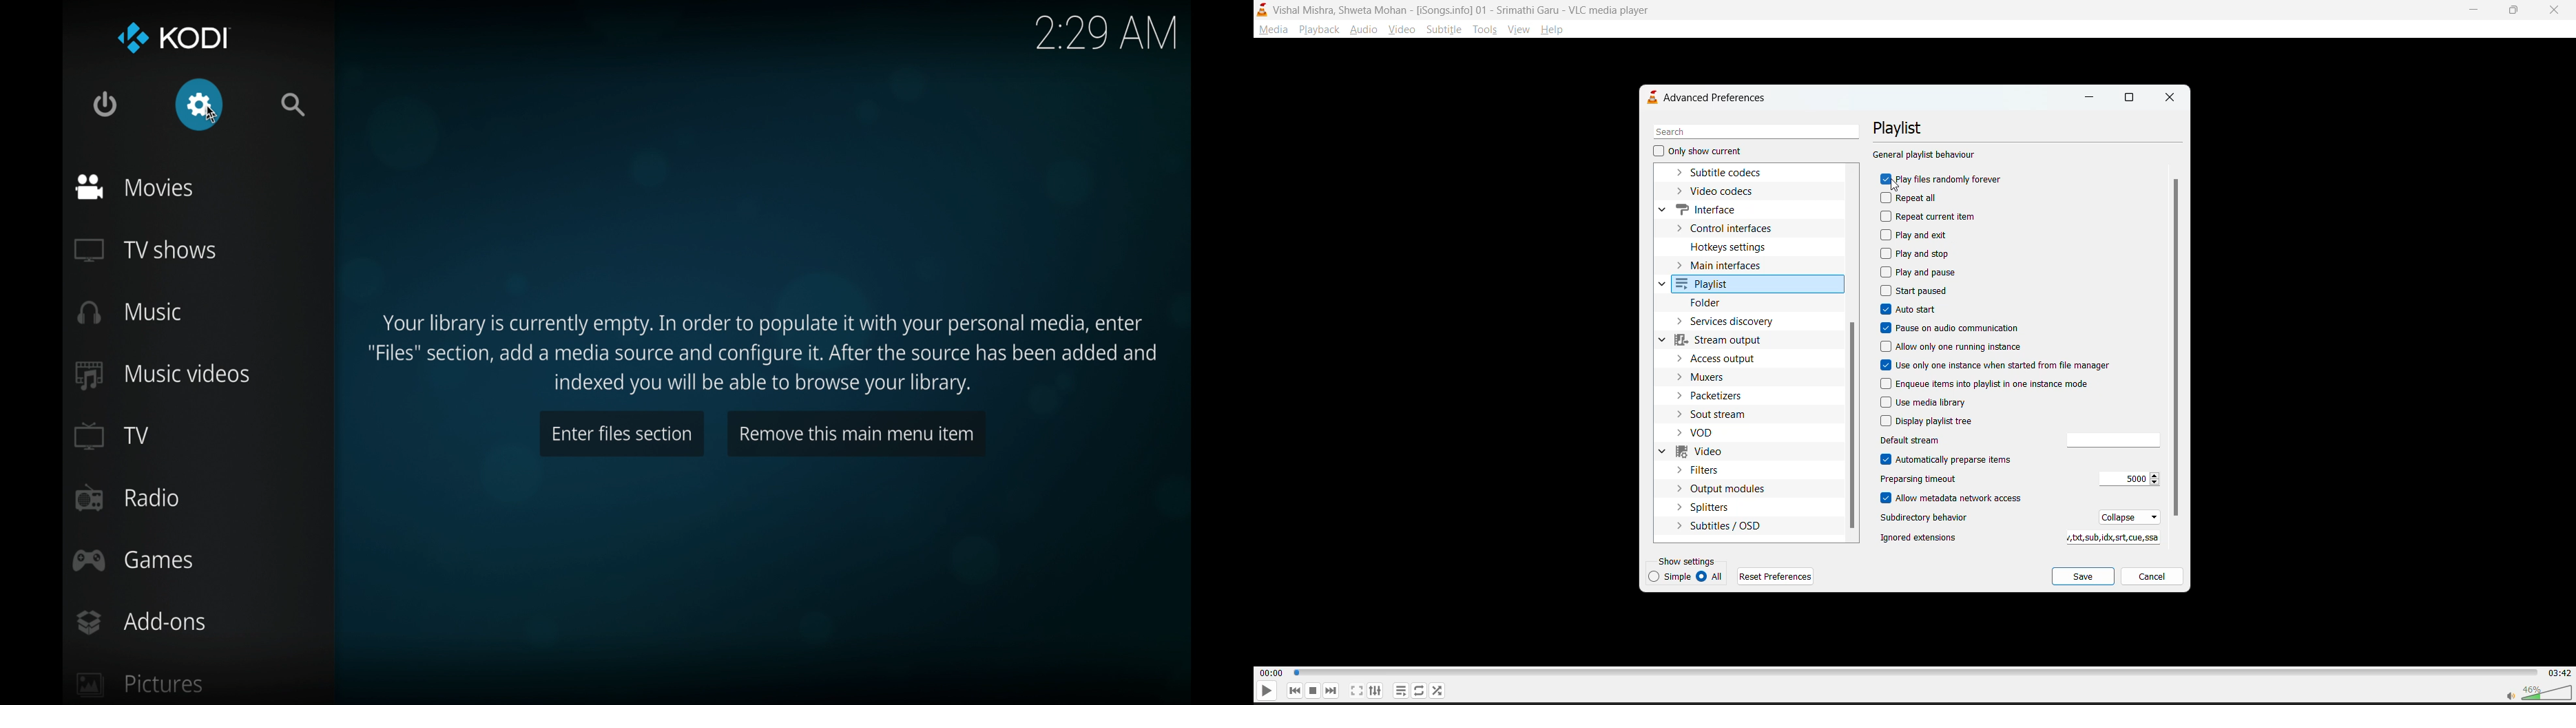 Image resolution: width=2576 pixels, height=728 pixels. Describe the element at coordinates (114, 435) in the screenshot. I see `tv` at that location.